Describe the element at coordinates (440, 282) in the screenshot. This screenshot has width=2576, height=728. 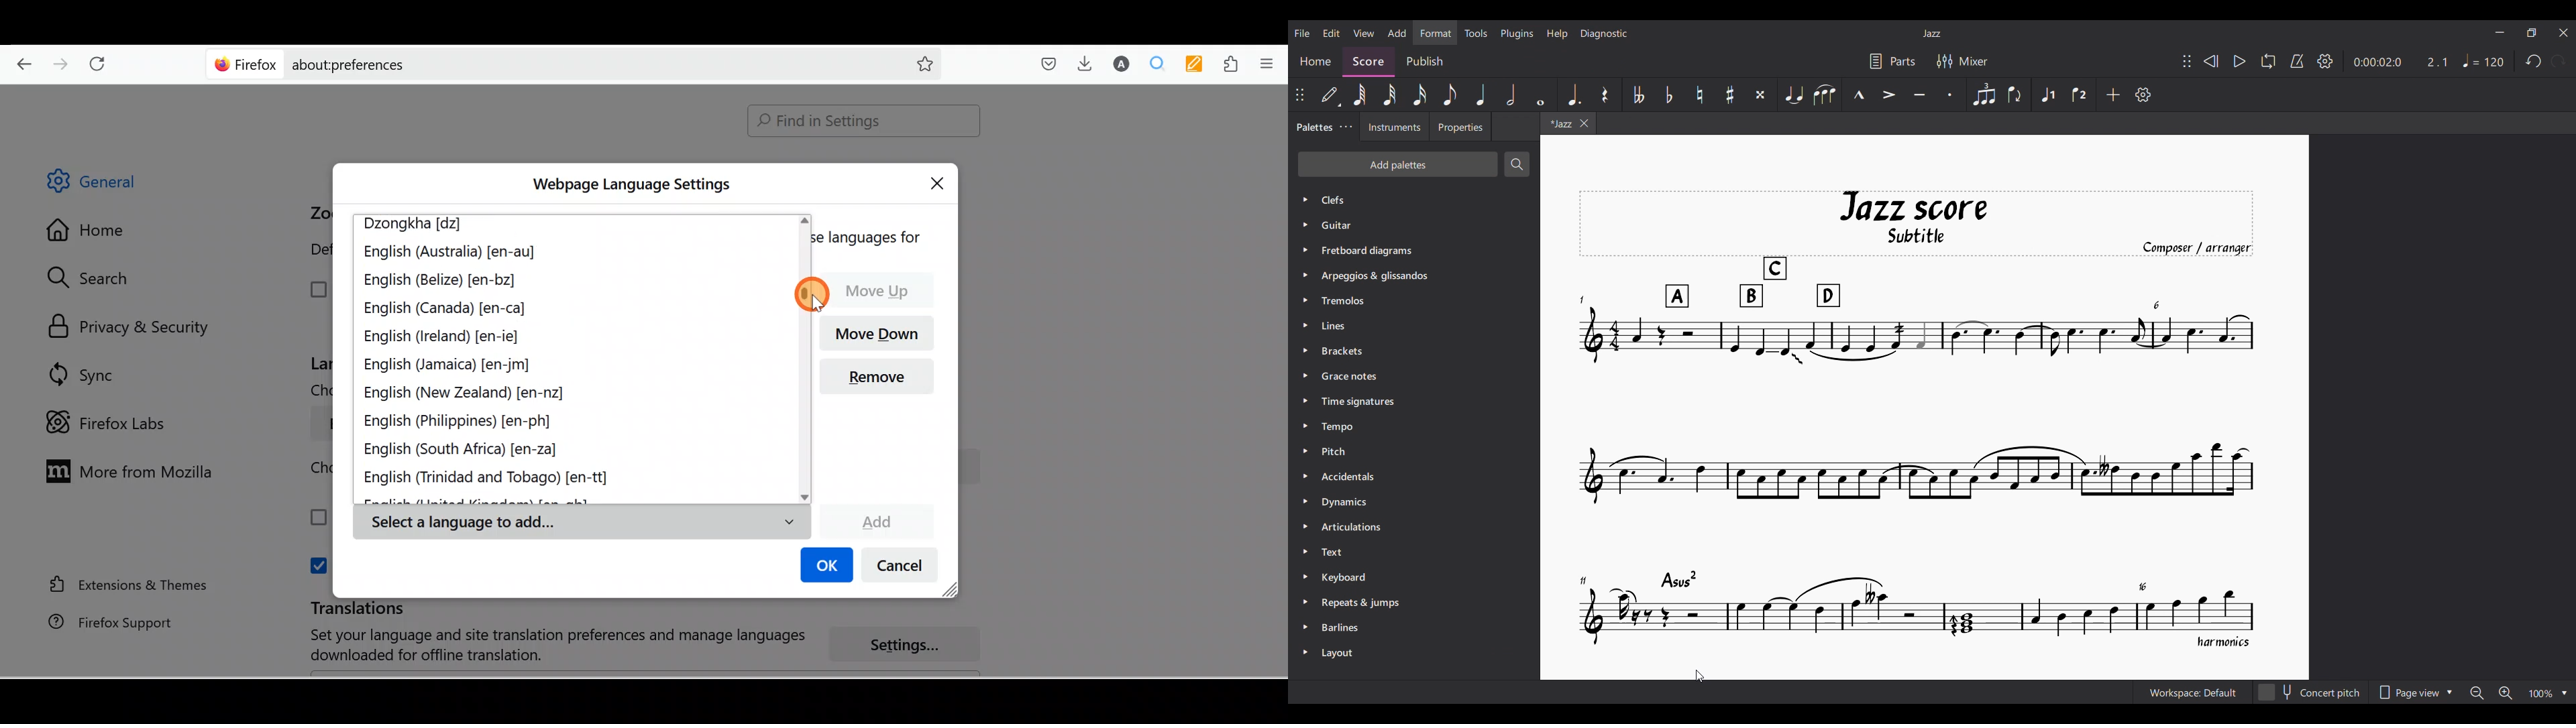
I see `English (Belize) [en-bz]` at that location.